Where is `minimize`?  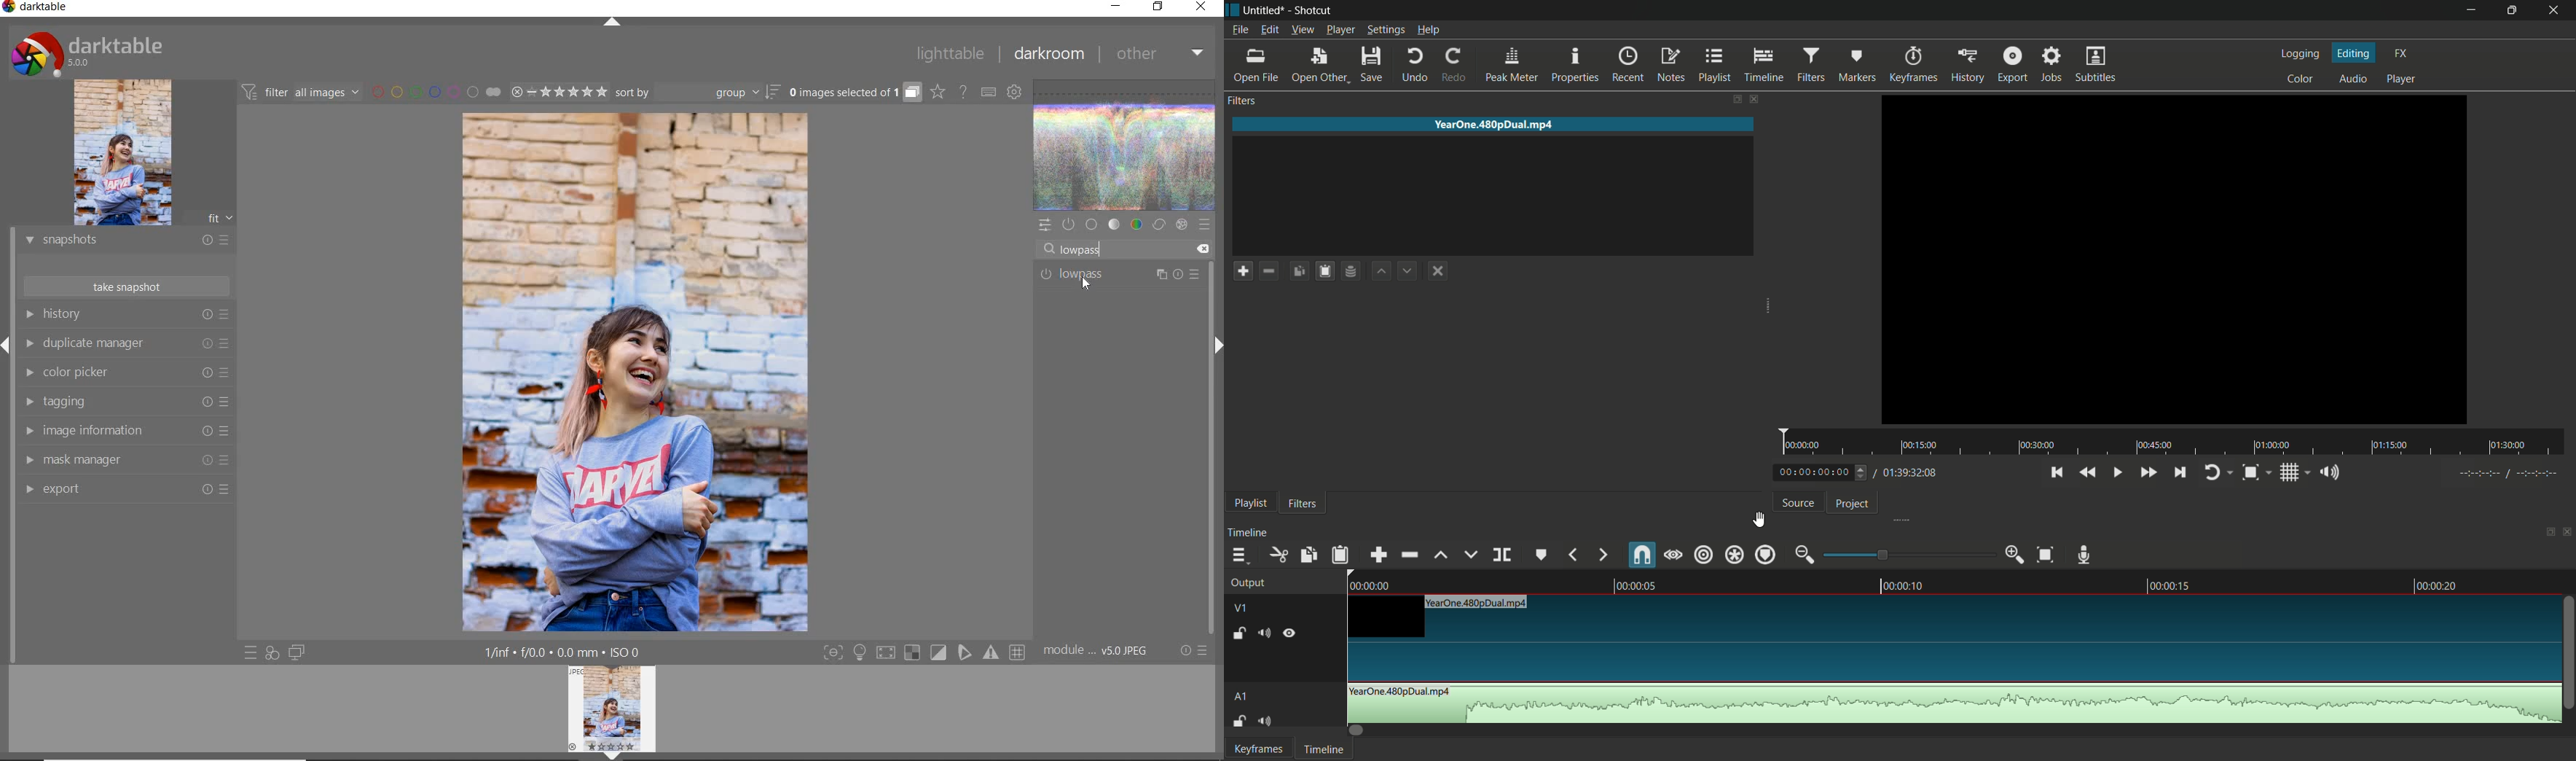 minimize is located at coordinates (1117, 7).